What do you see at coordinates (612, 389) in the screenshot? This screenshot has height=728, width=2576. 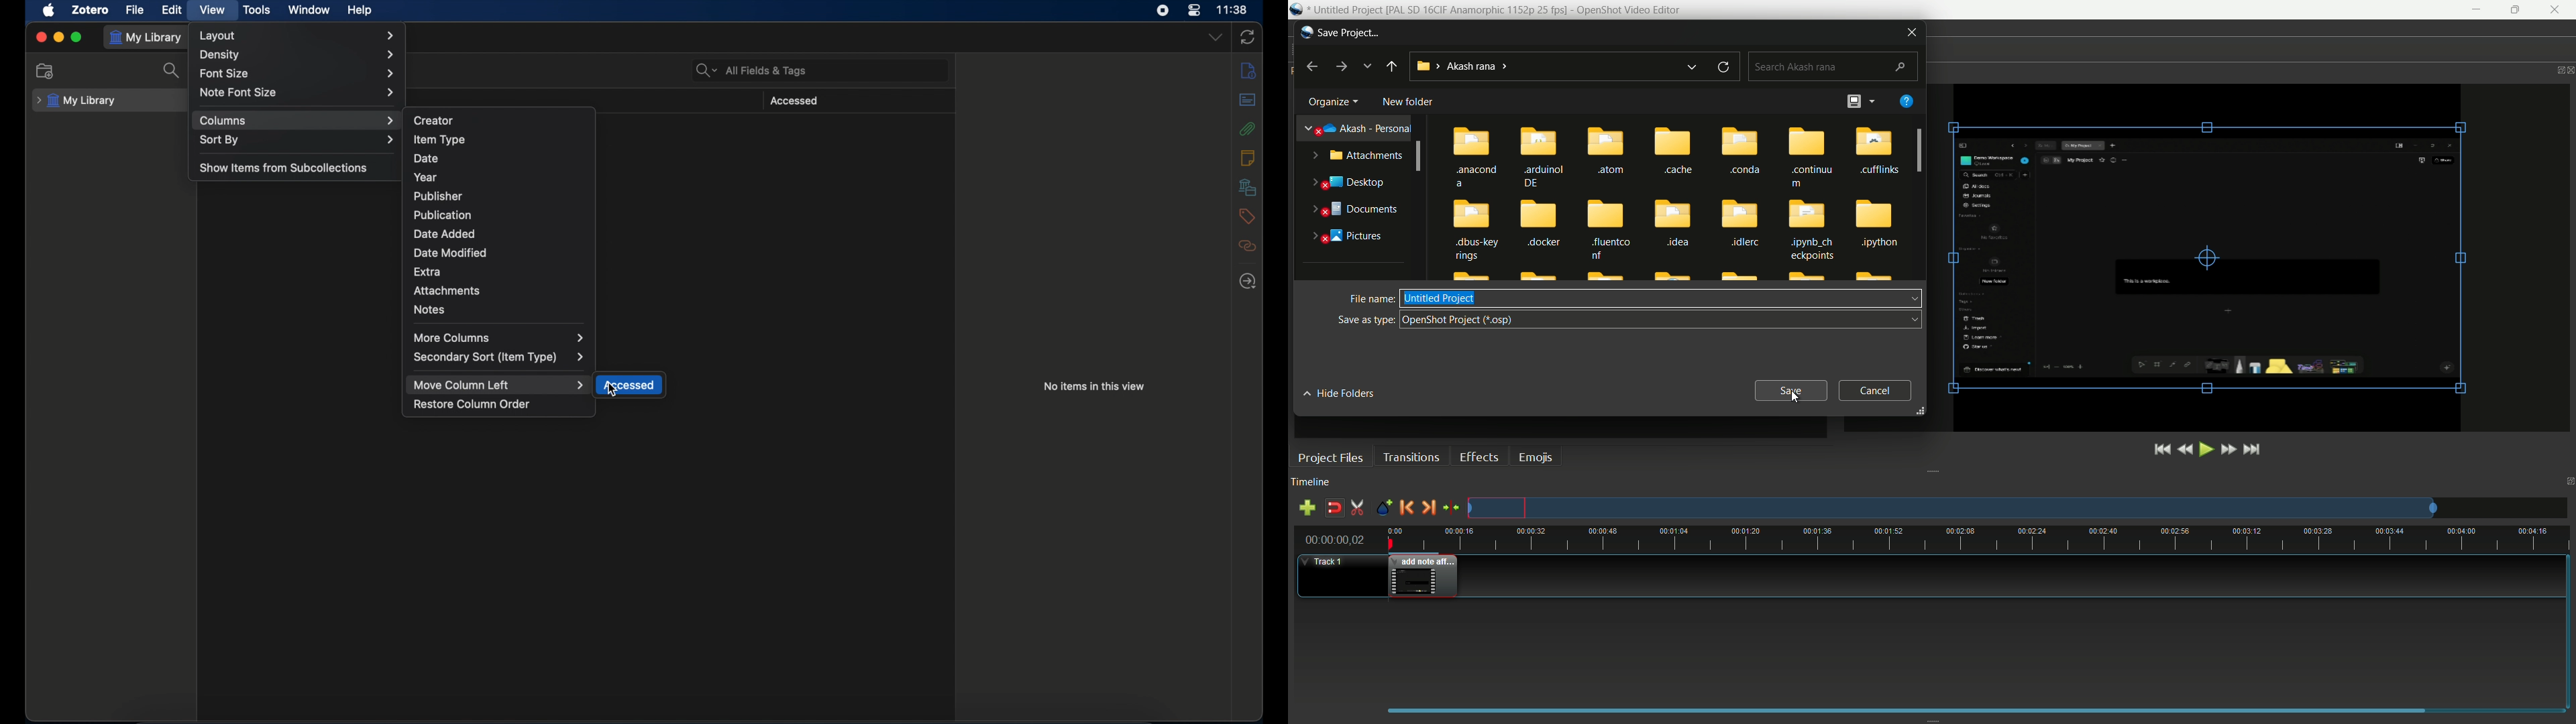 I see `cursor` at bounding box center [612, 389].